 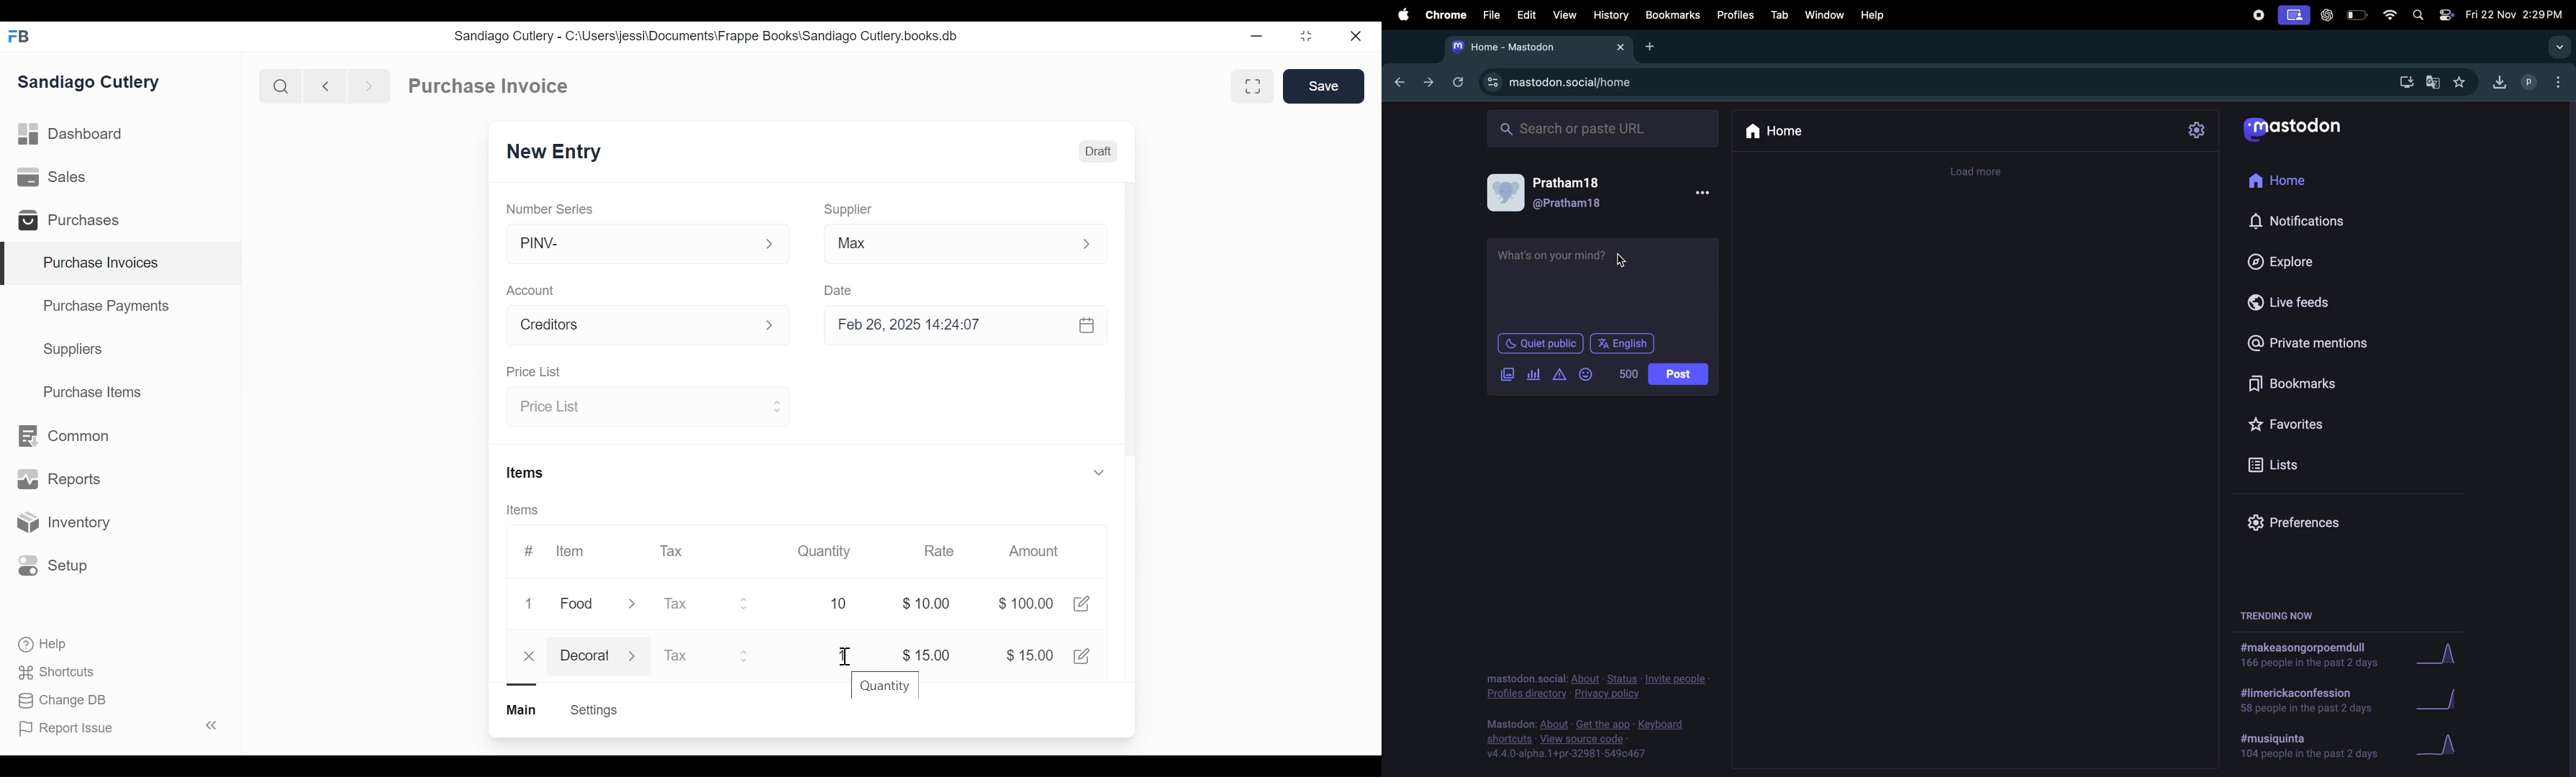 I want to click on $15.00, so click(x=1030, y=655).